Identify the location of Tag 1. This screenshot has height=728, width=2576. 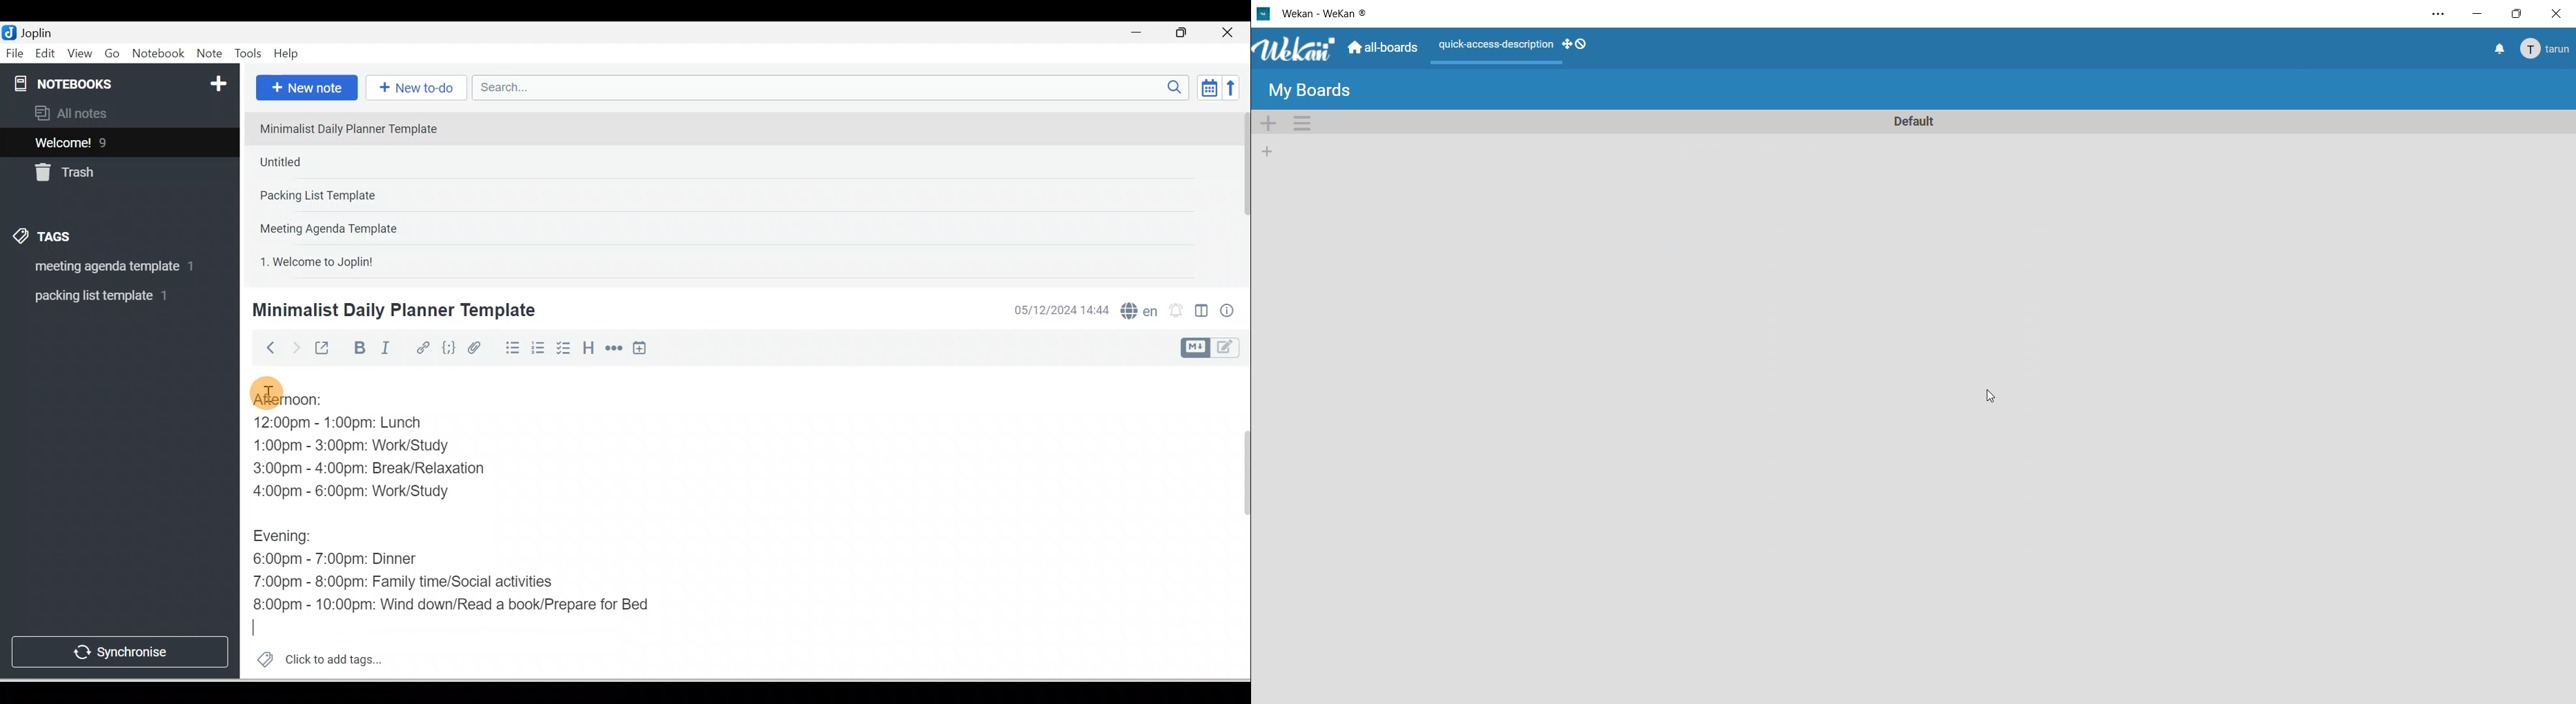
(102, 267).